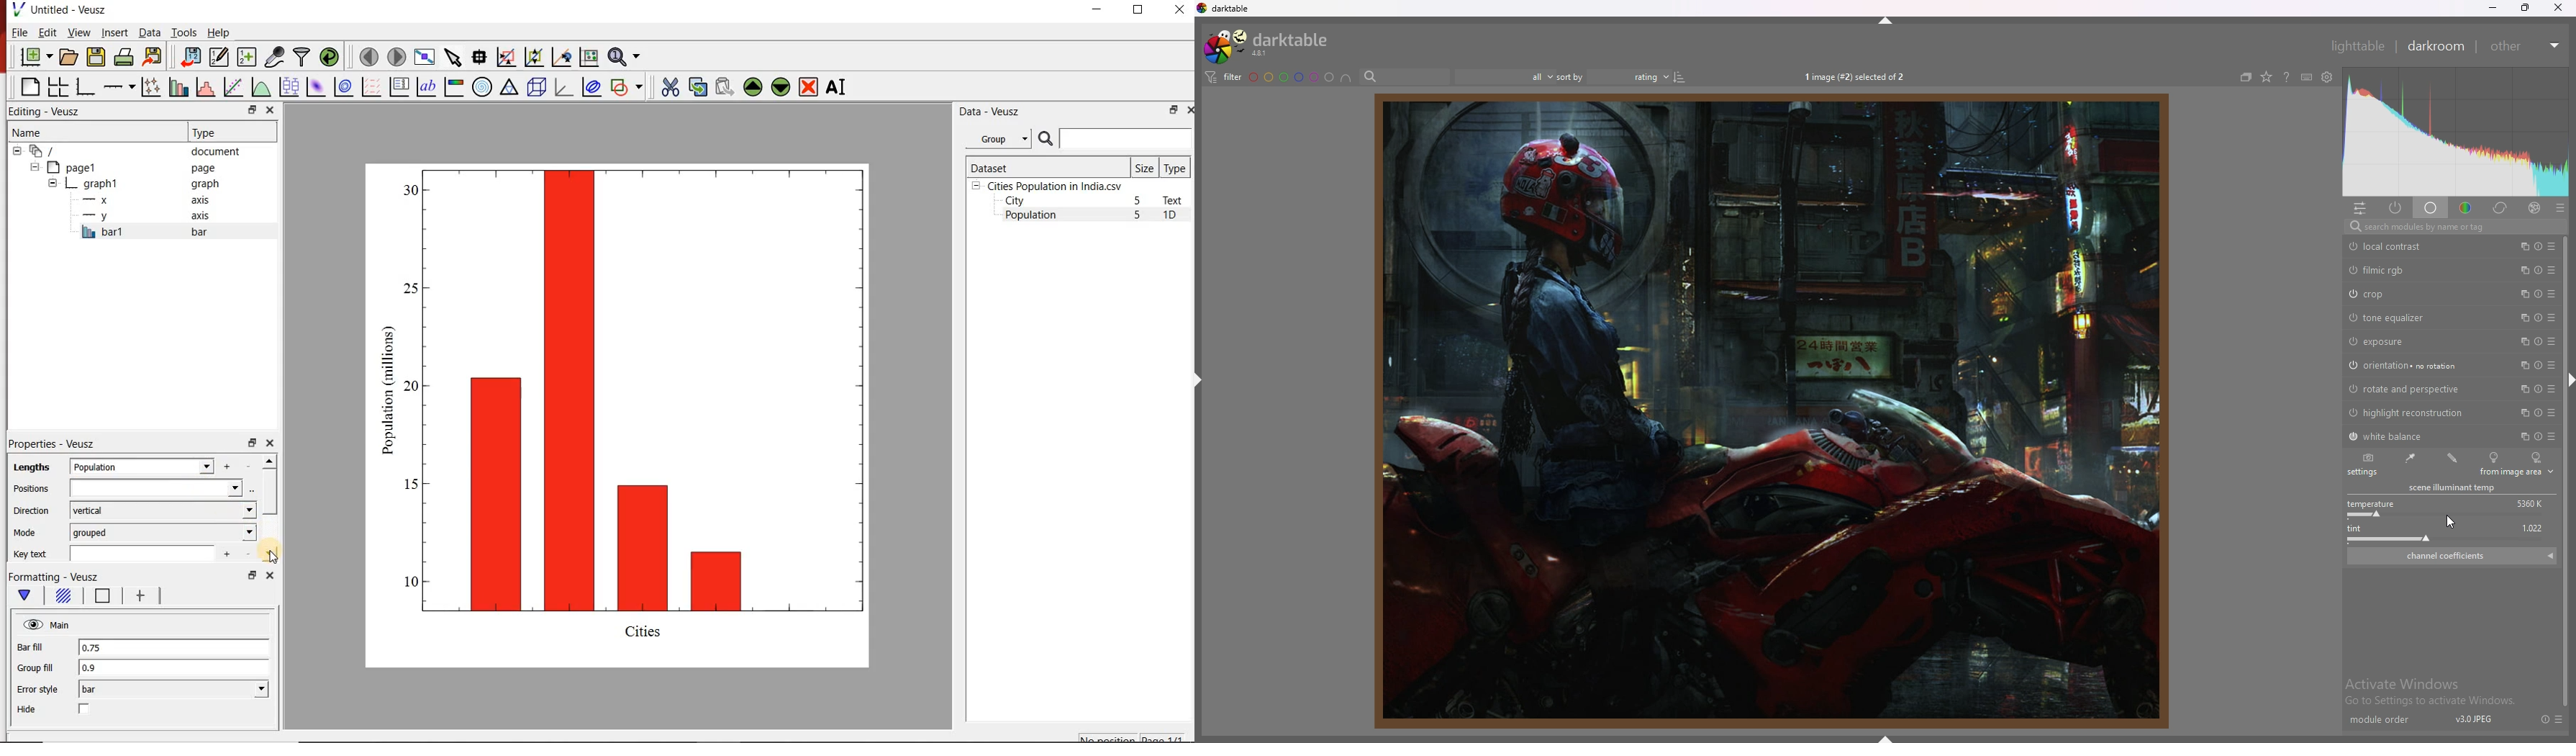  Describe the element at coordinates (2395, 271) in the screenshot. I see `filmic rgb` at that location.